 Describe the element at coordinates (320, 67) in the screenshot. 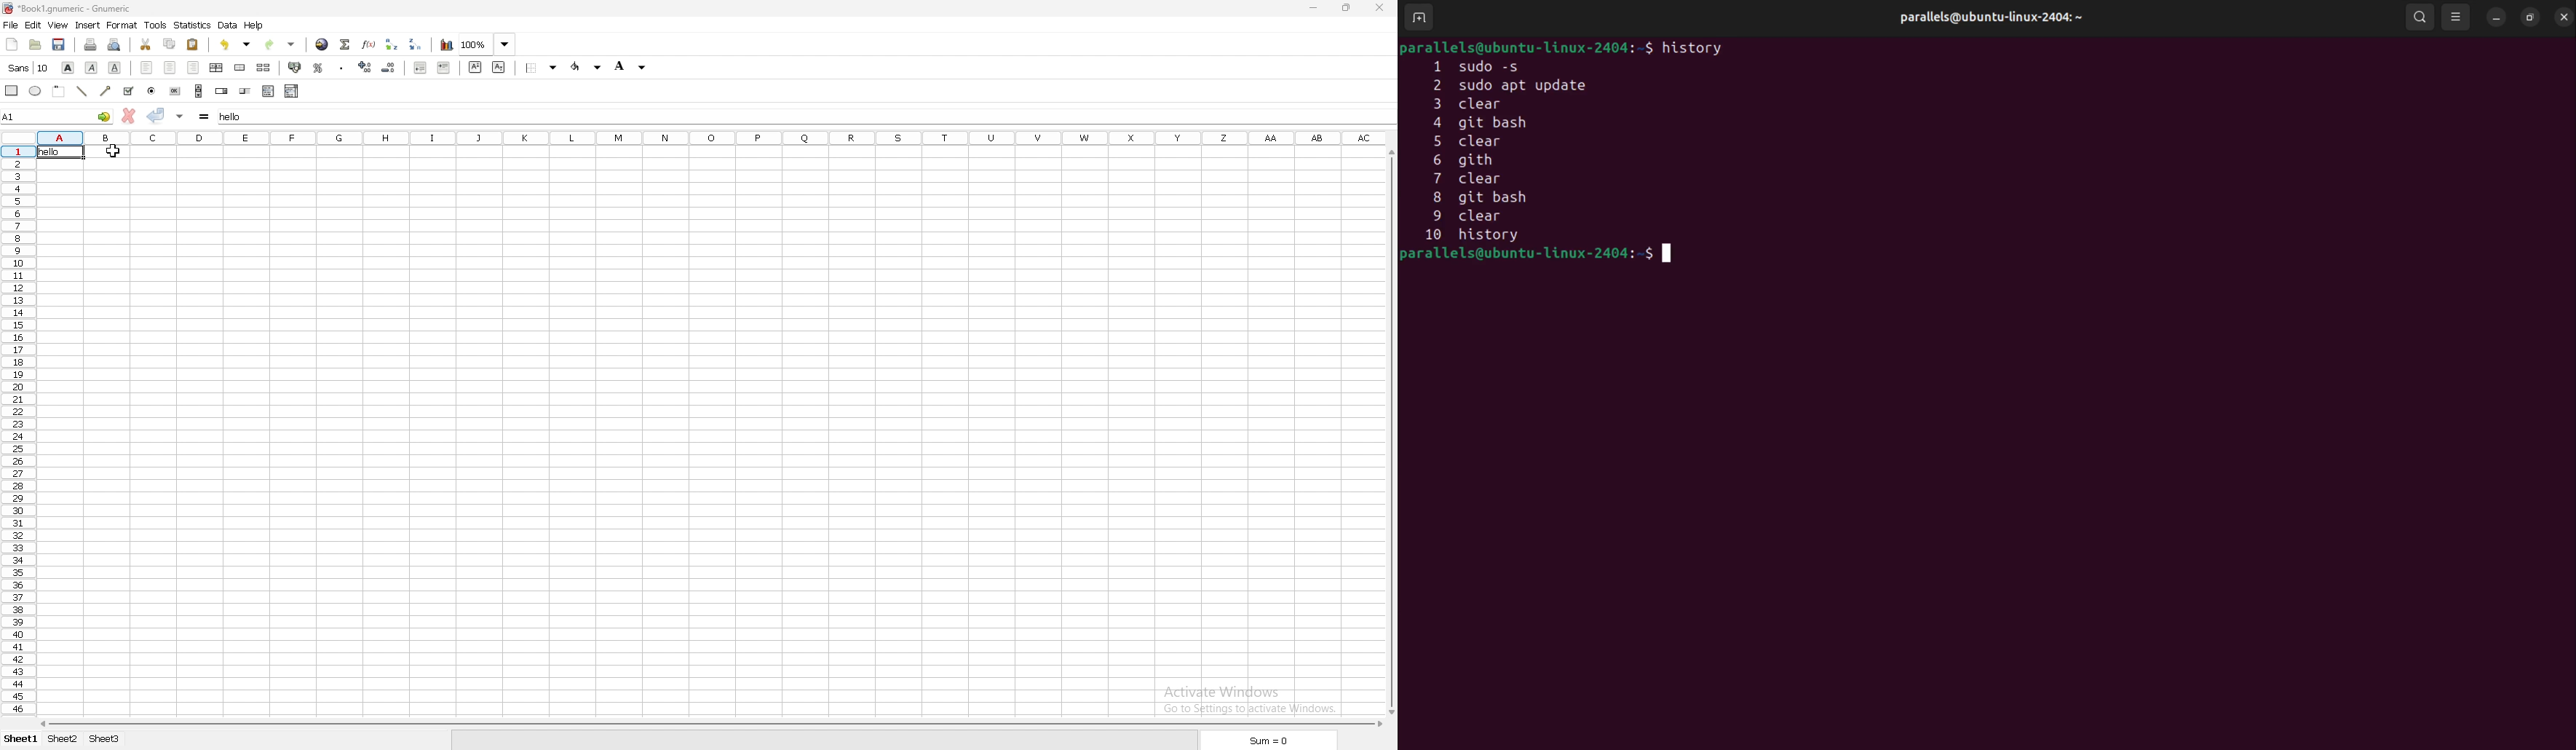

I see `percentage` at that location.